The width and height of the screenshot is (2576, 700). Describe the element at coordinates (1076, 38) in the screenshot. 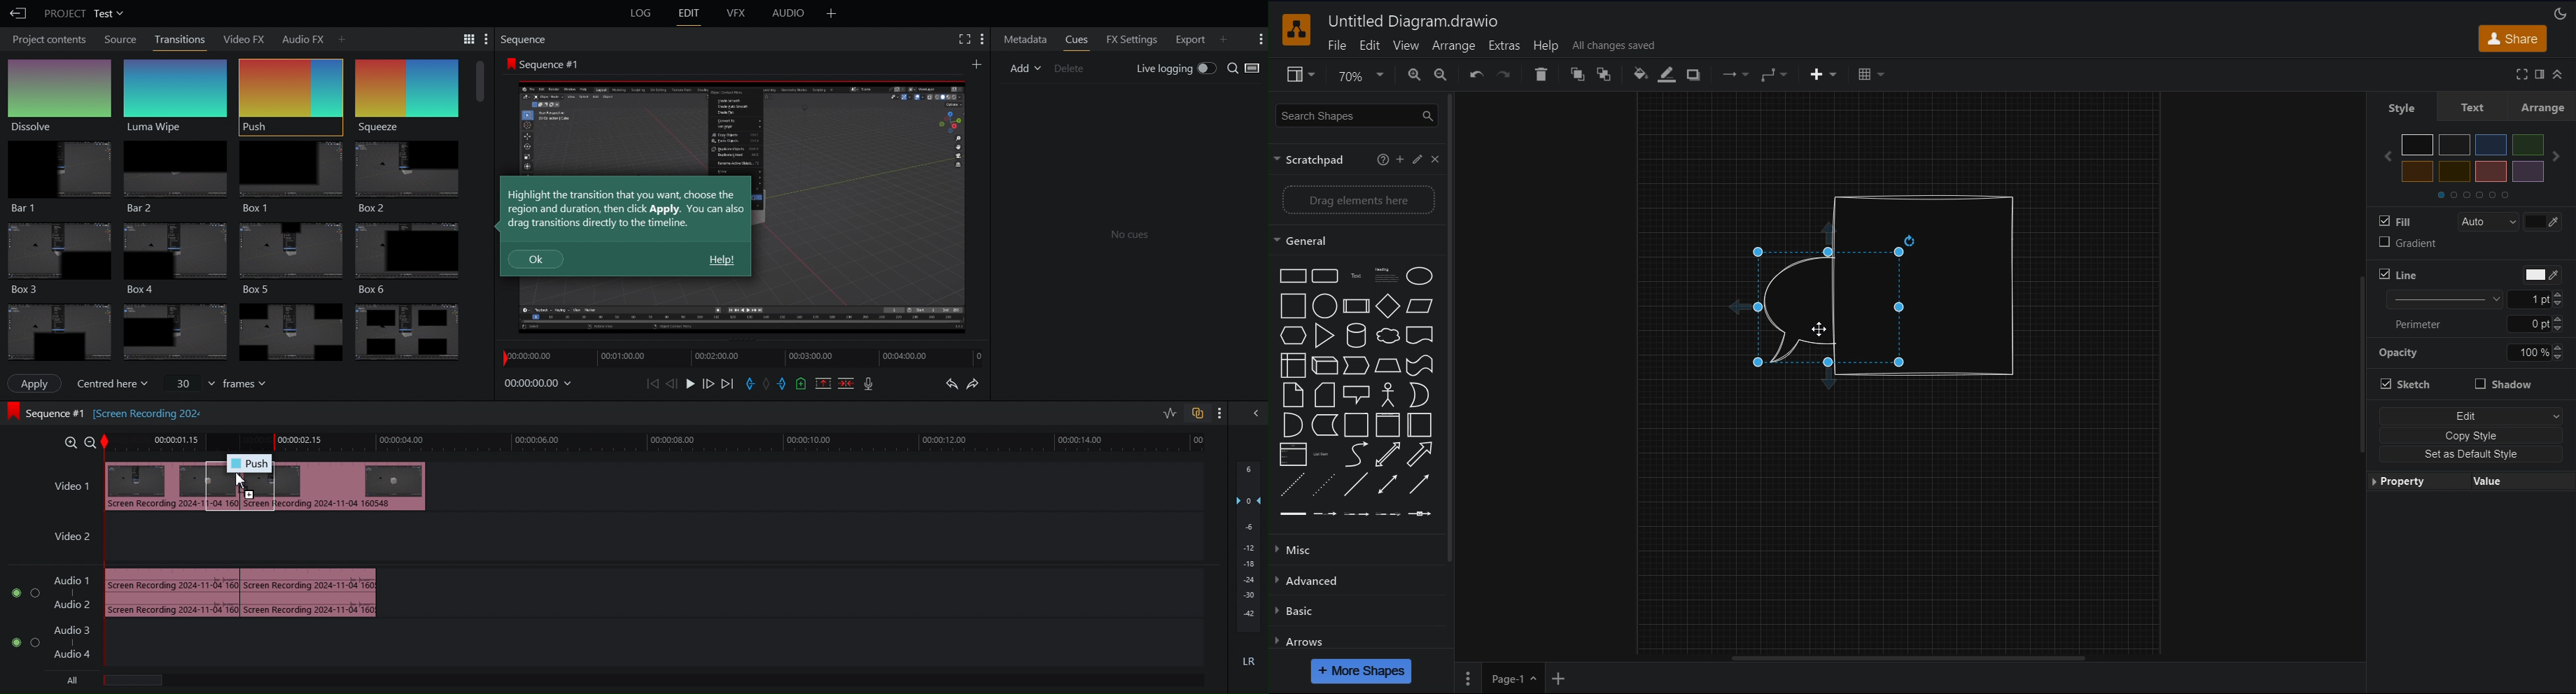

I see `Cues` at that location.